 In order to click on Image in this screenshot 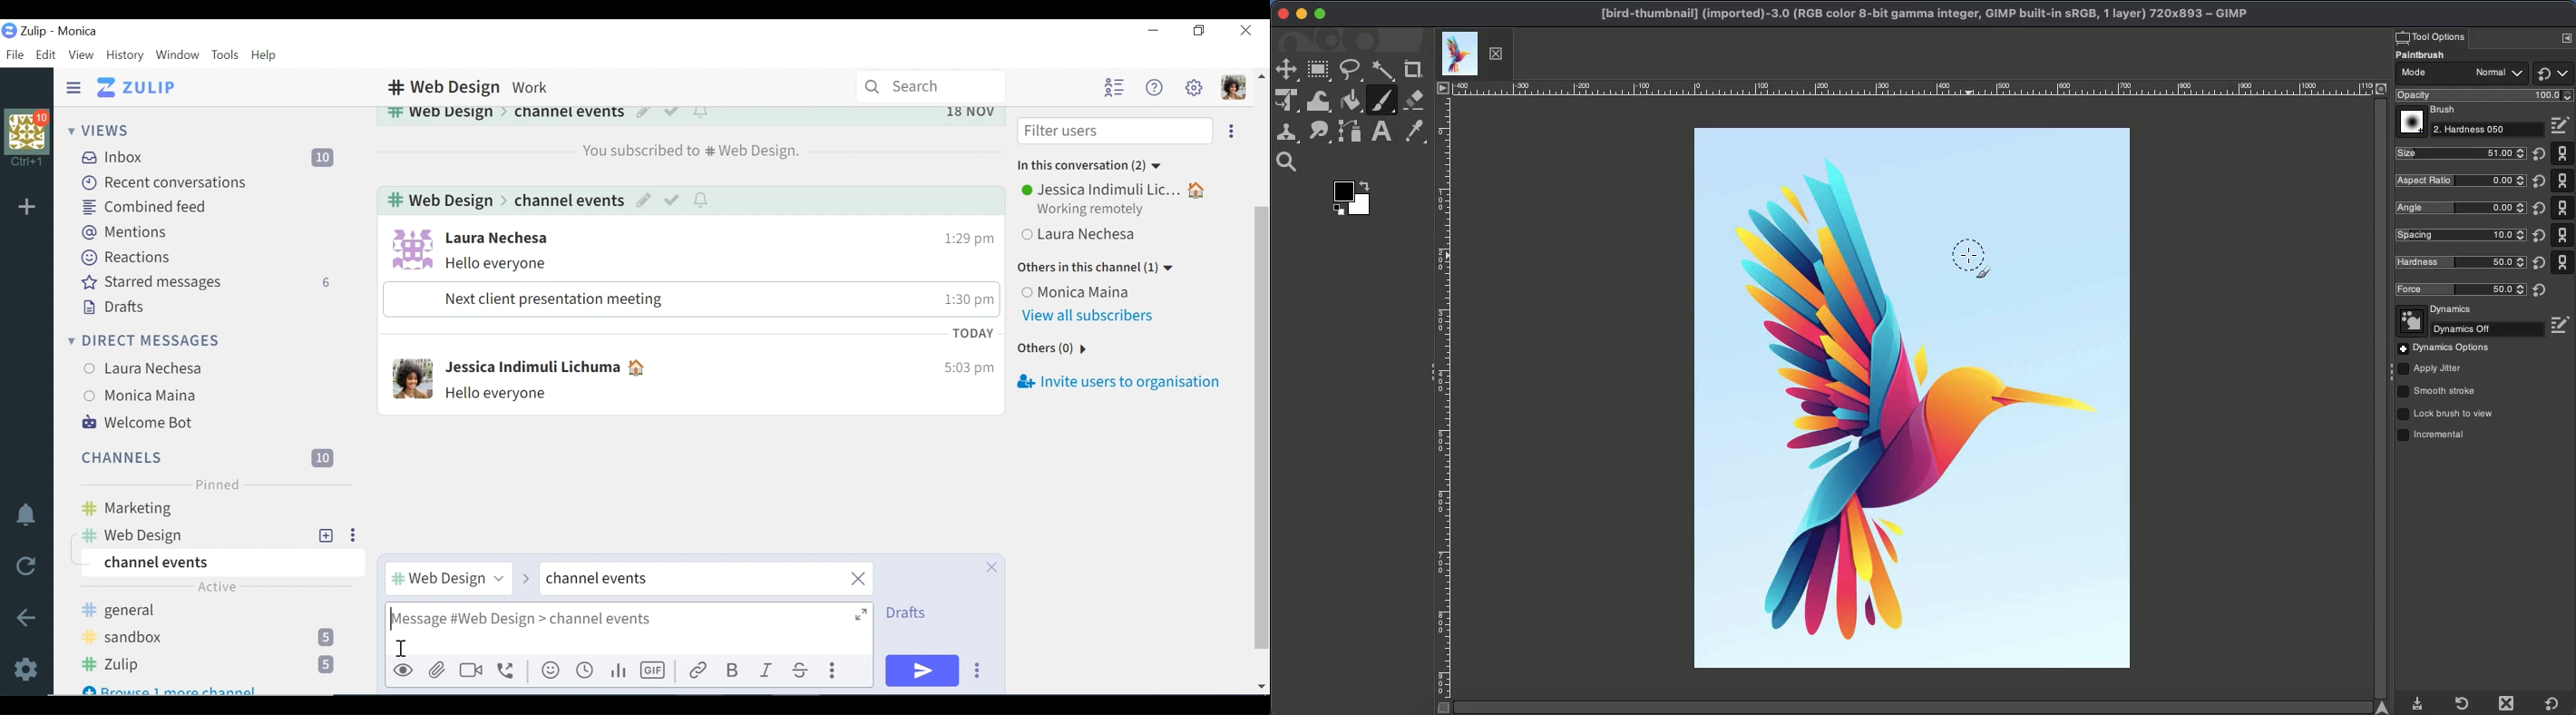, I will do `click(1905, 397)`.